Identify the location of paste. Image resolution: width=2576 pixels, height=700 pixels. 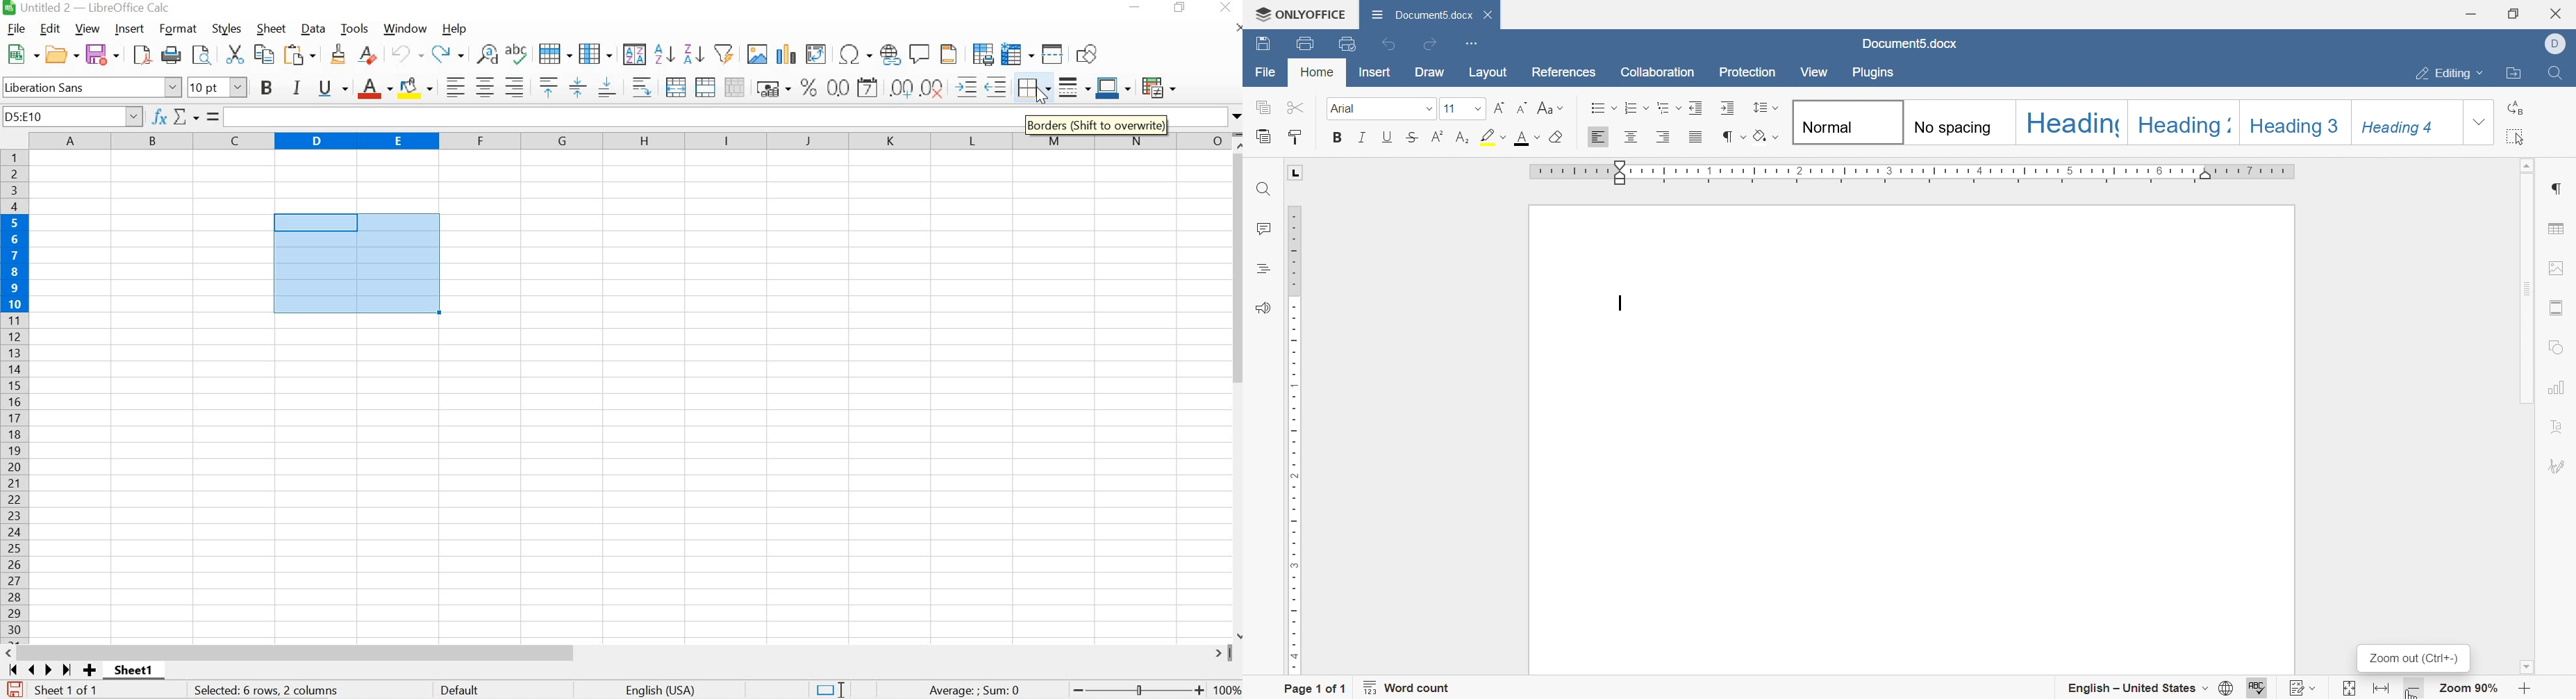
(301, 53).